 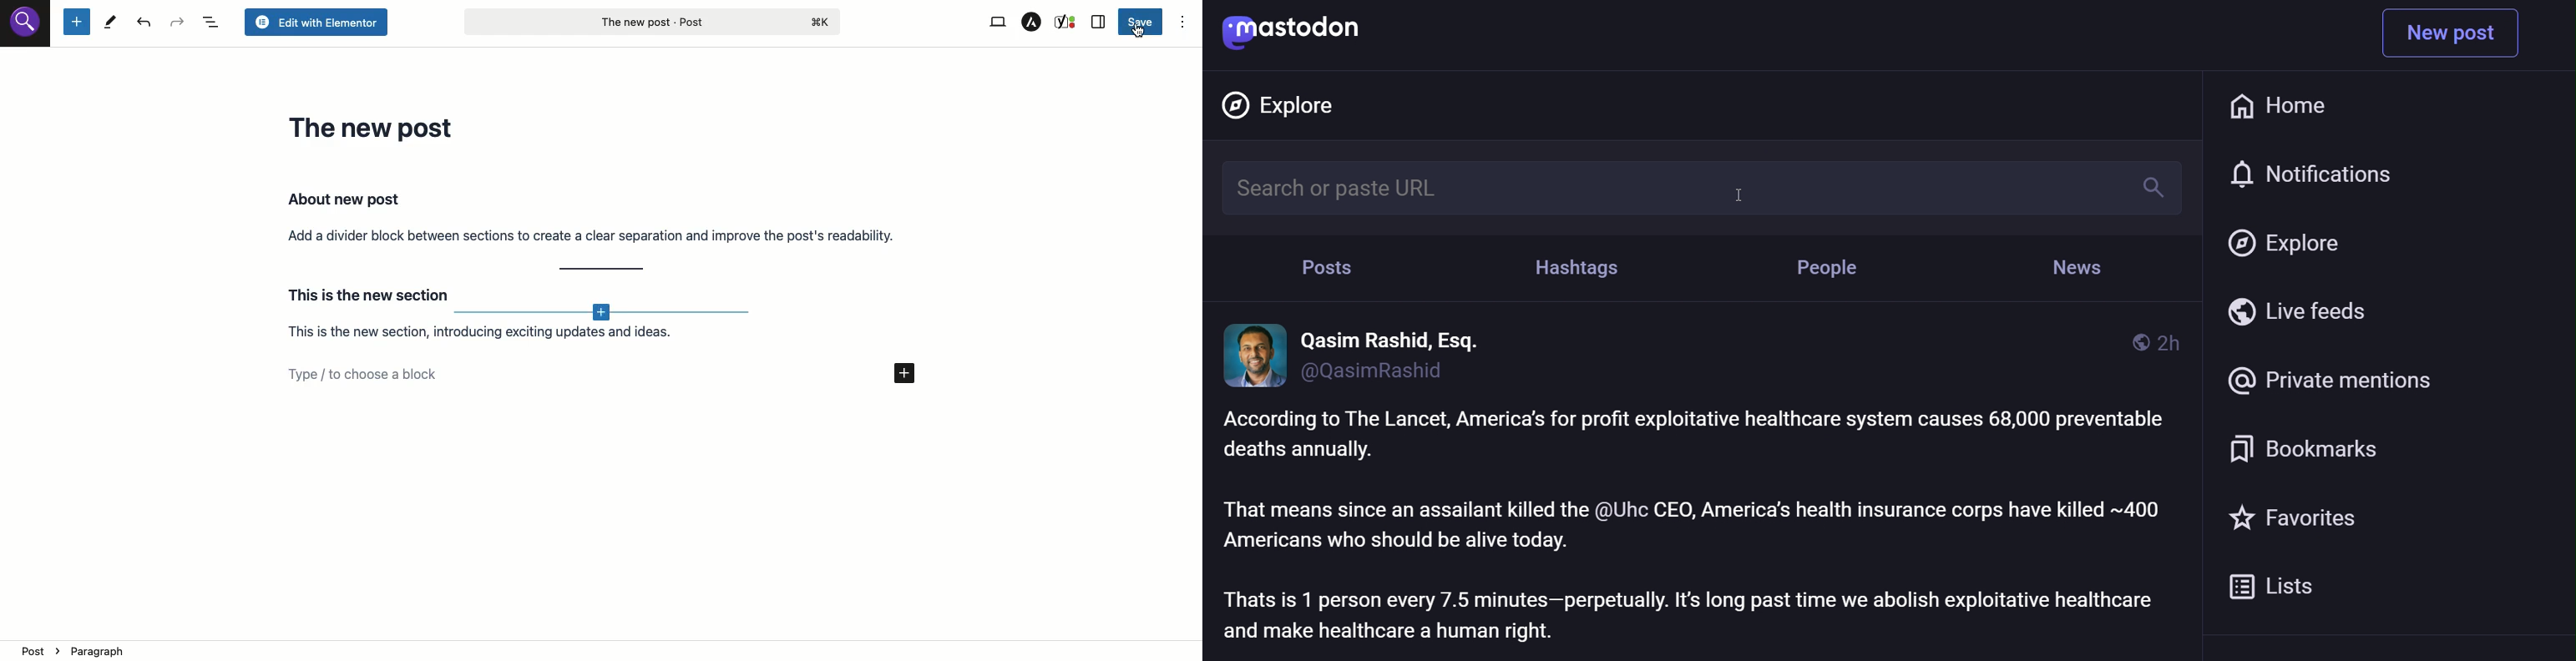 What do you see at coordinates (2452, 33) in the screenshot?
I see `new post` at bounding box center [2452, 33].